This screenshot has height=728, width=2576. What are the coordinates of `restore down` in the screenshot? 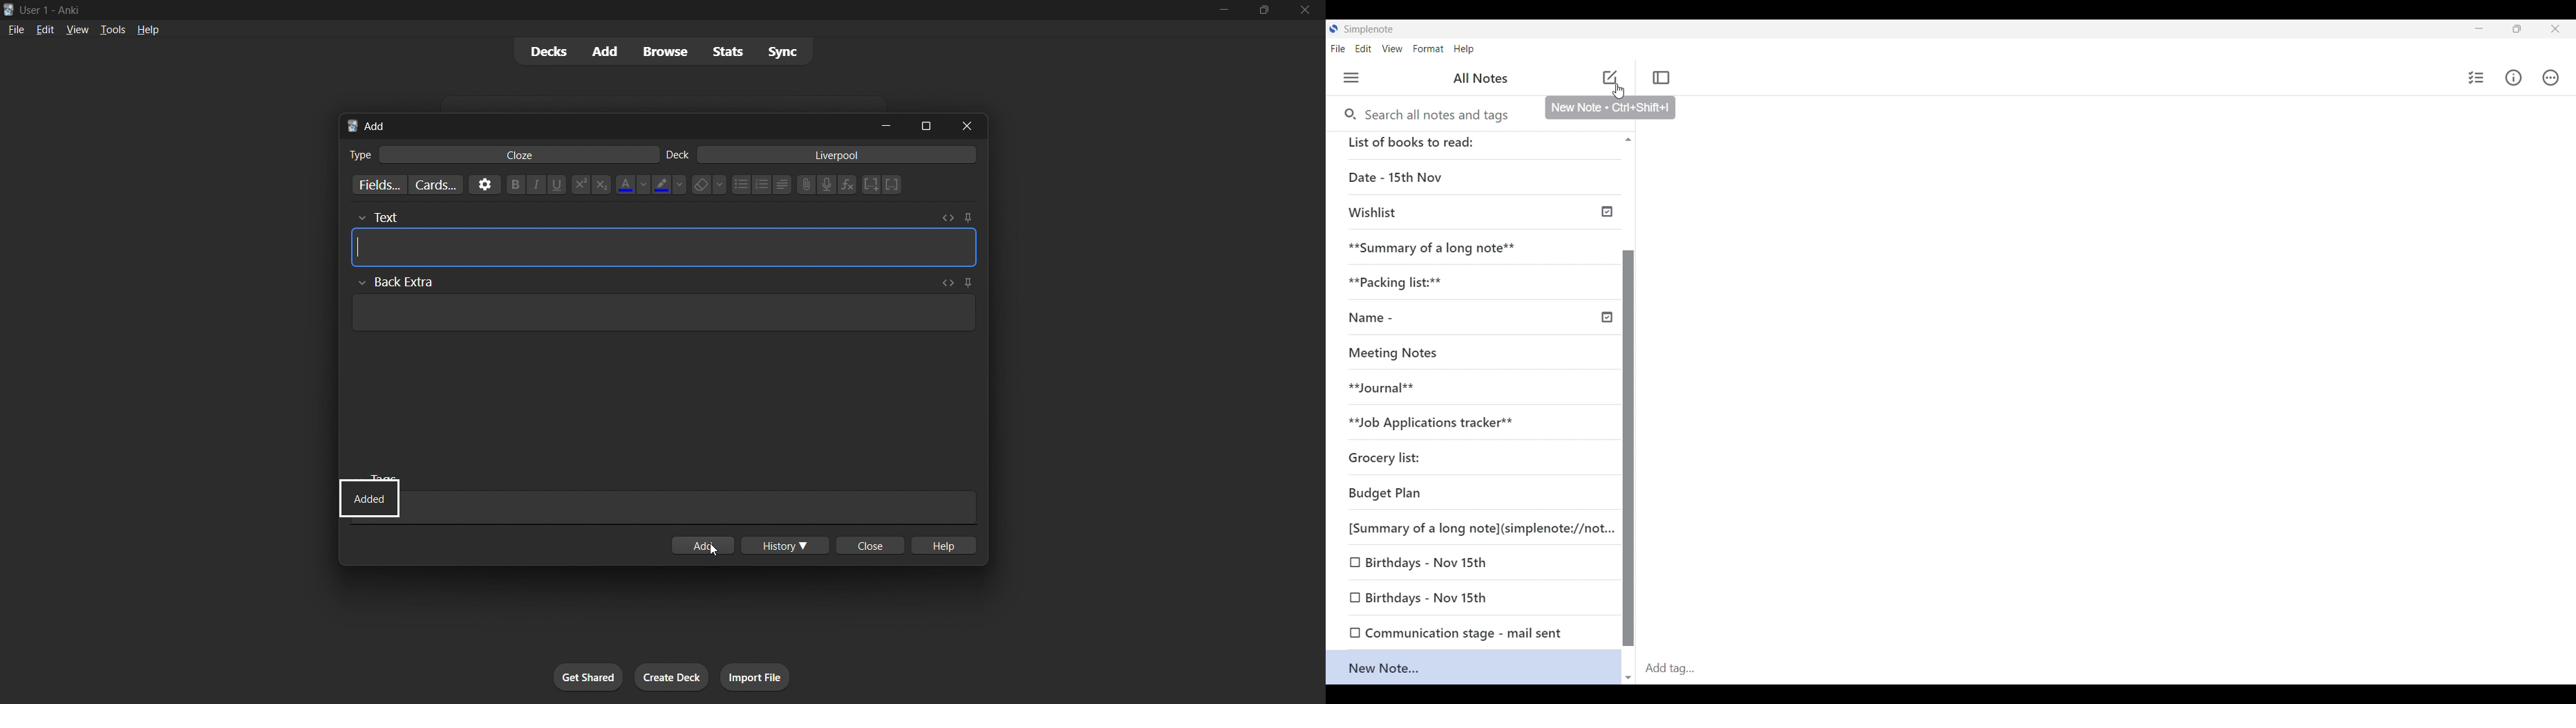 It's located at (2528, 31).